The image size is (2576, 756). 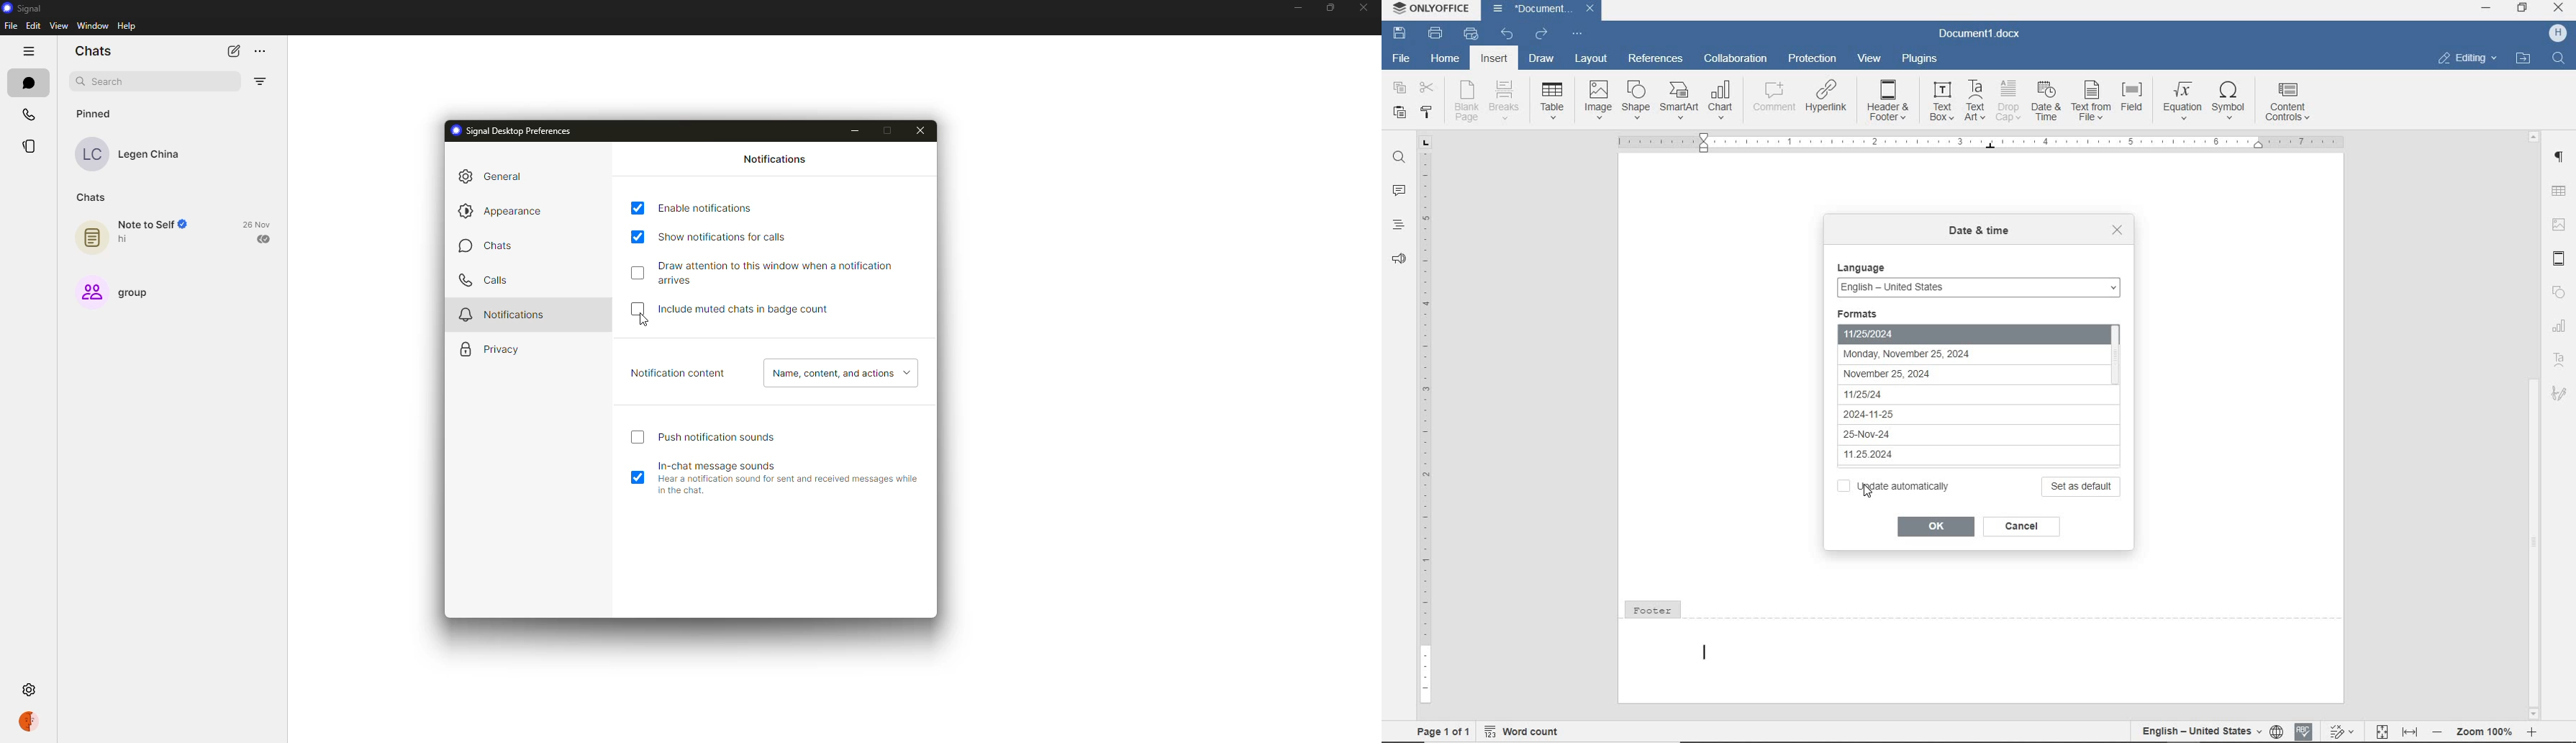 I want to click on 2024-11-25, so click(x=1924, y=413).